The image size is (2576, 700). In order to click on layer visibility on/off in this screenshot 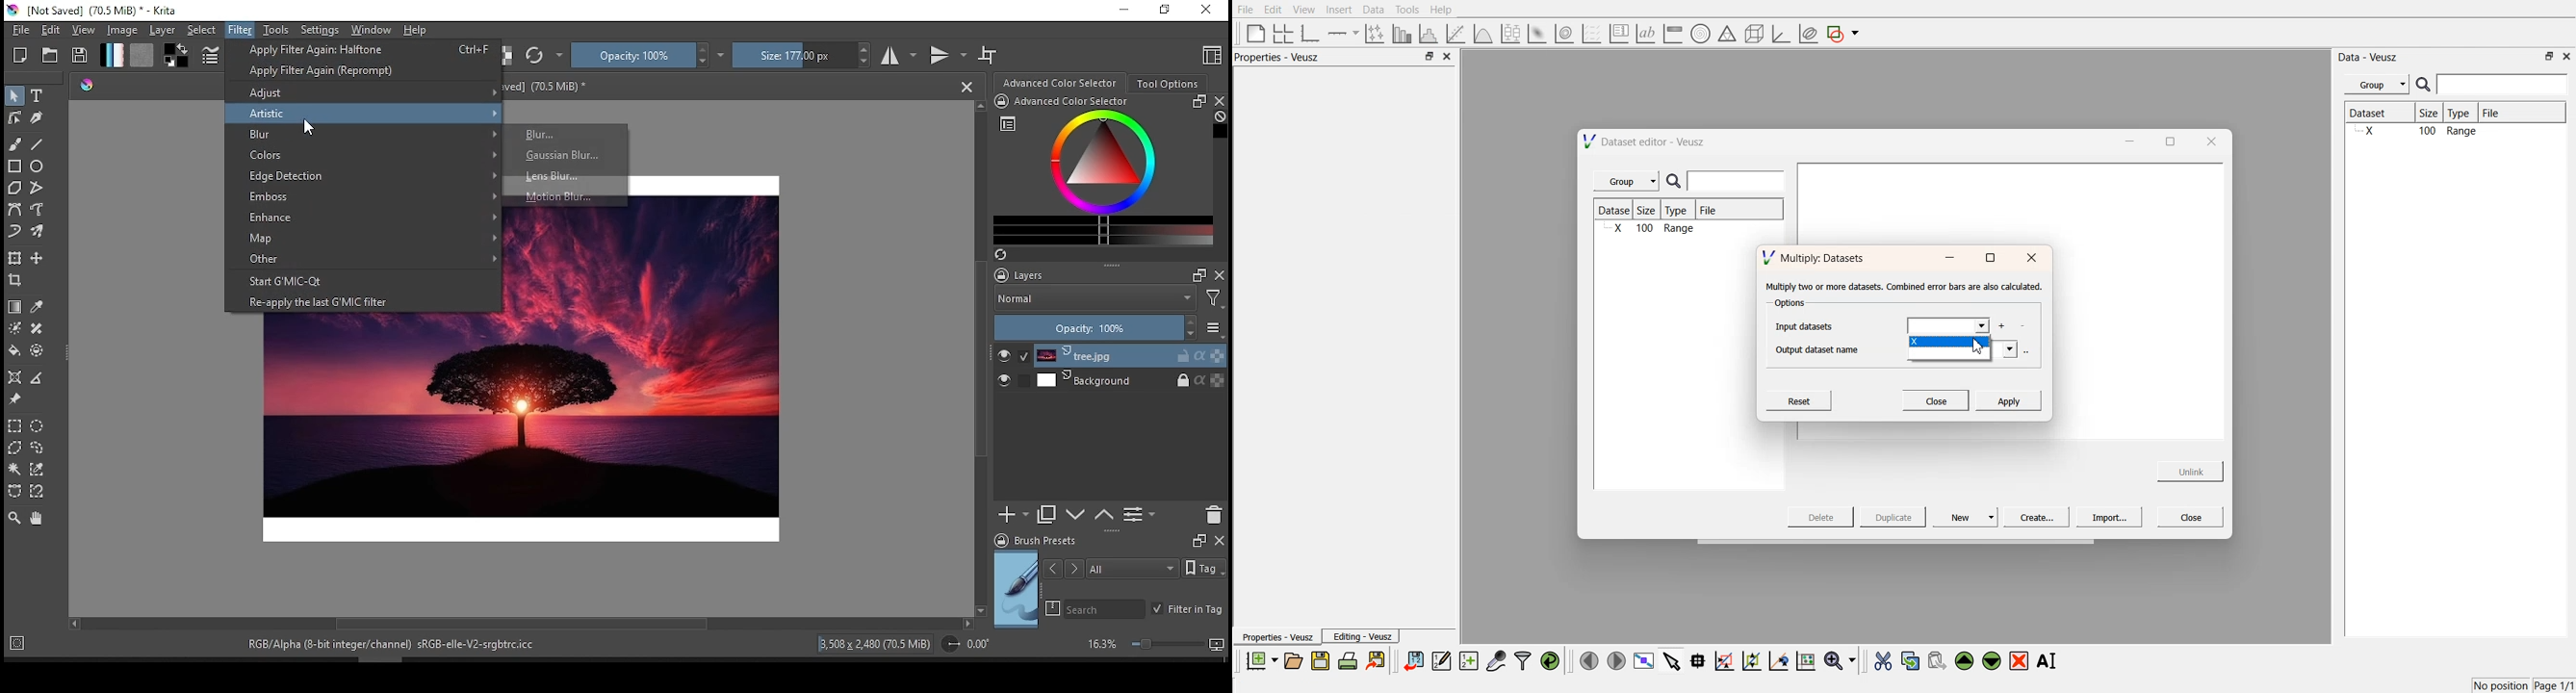, I will do `click(1013, 354)`.